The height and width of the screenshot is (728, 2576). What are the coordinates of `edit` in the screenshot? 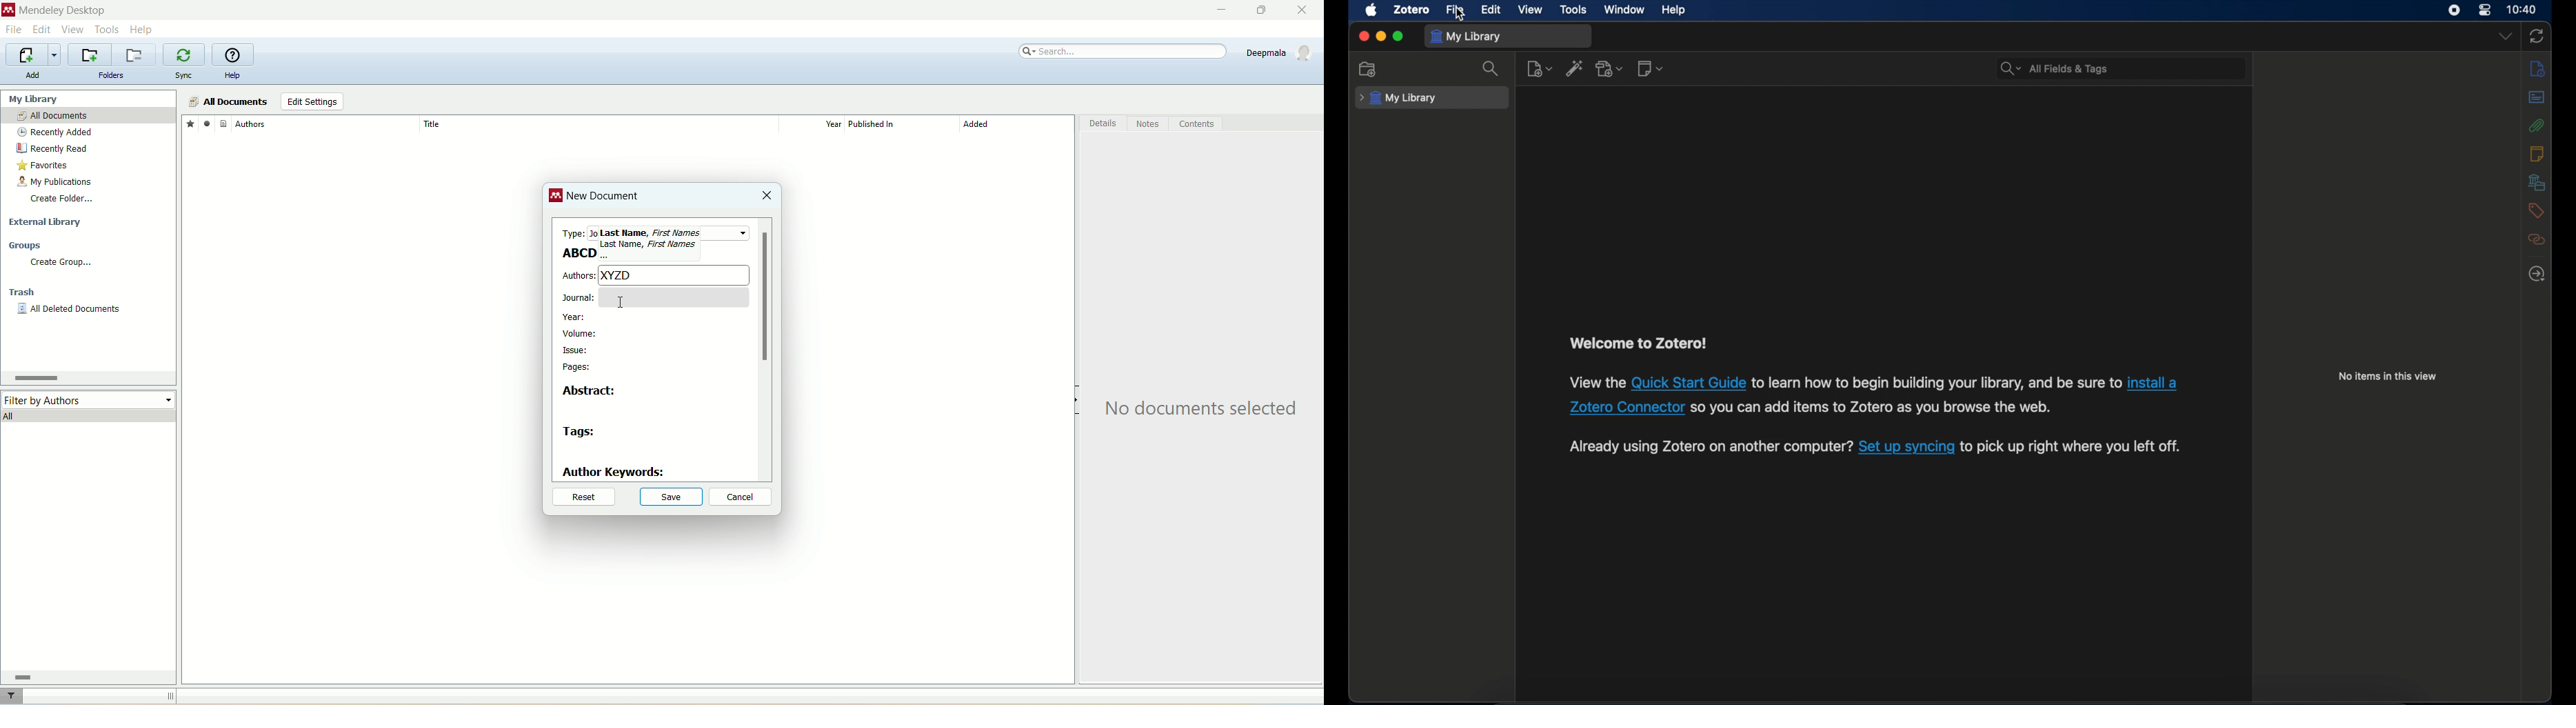 It's located at (1492, 8).